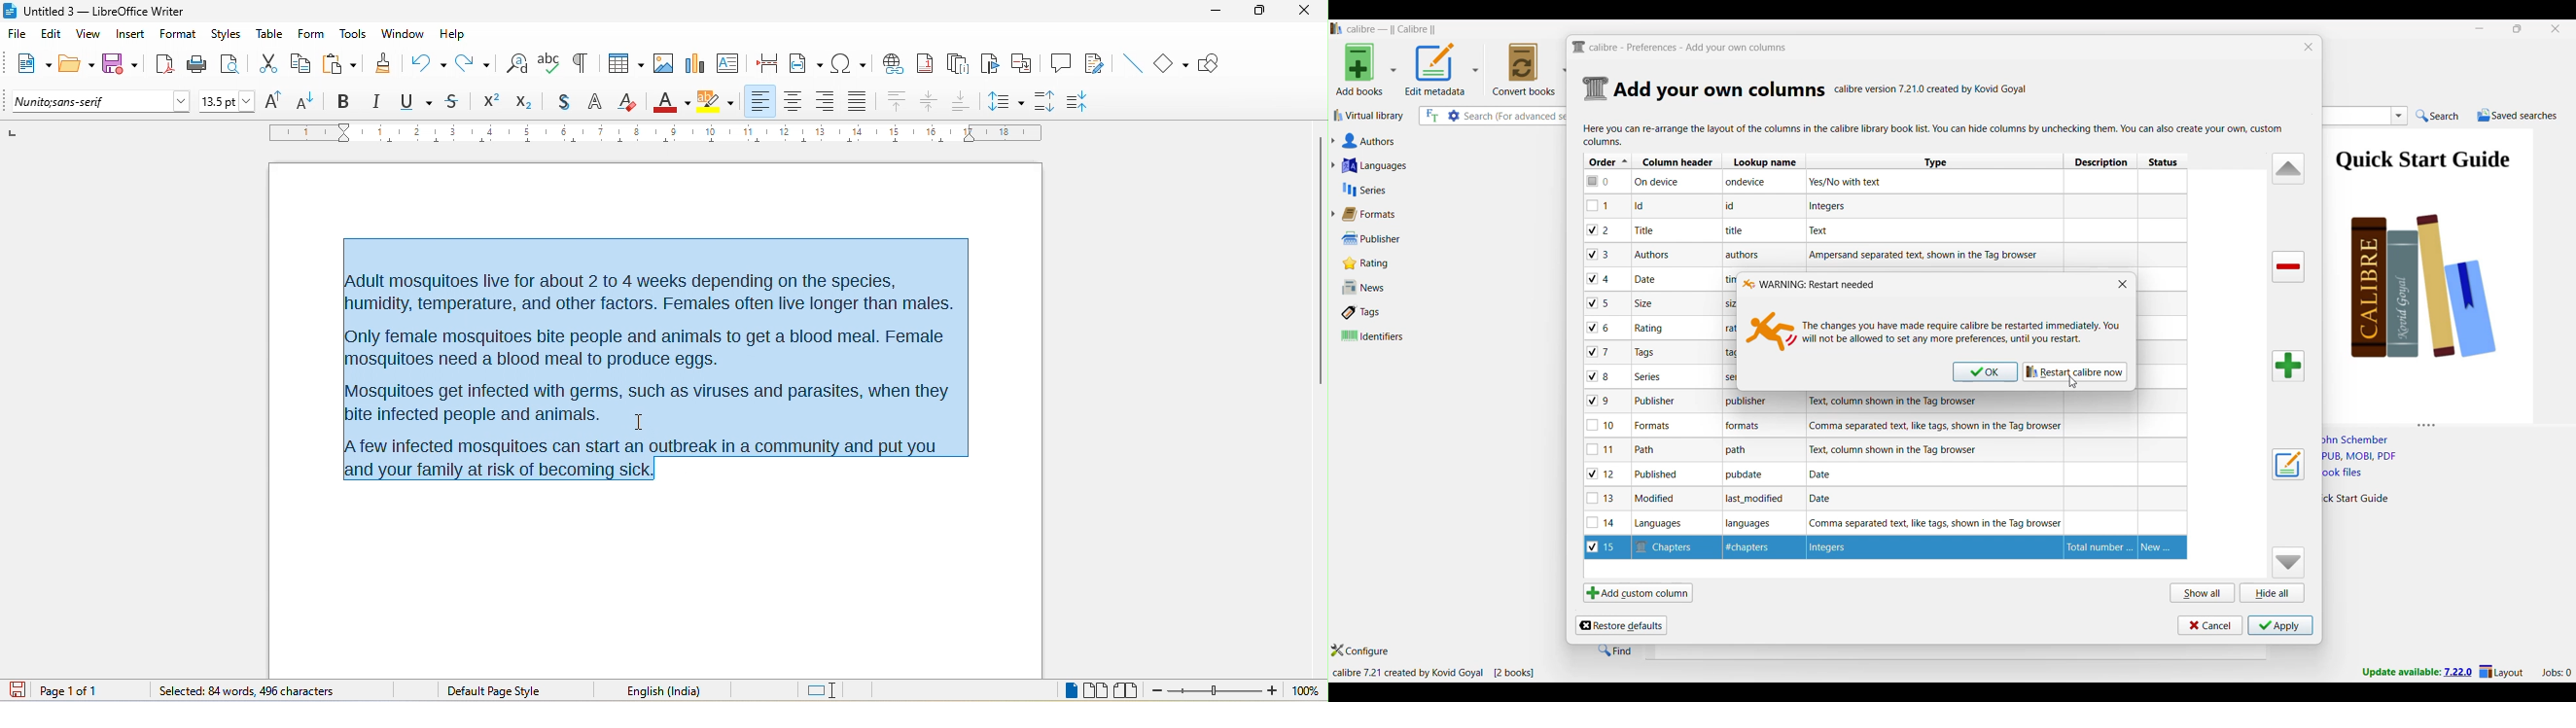 This screenshot has width=2576, height=728. What do you see at coordinates (1098, 64) in the screenshot?
I see `show track changes function` at bounding box center [1098, 64].